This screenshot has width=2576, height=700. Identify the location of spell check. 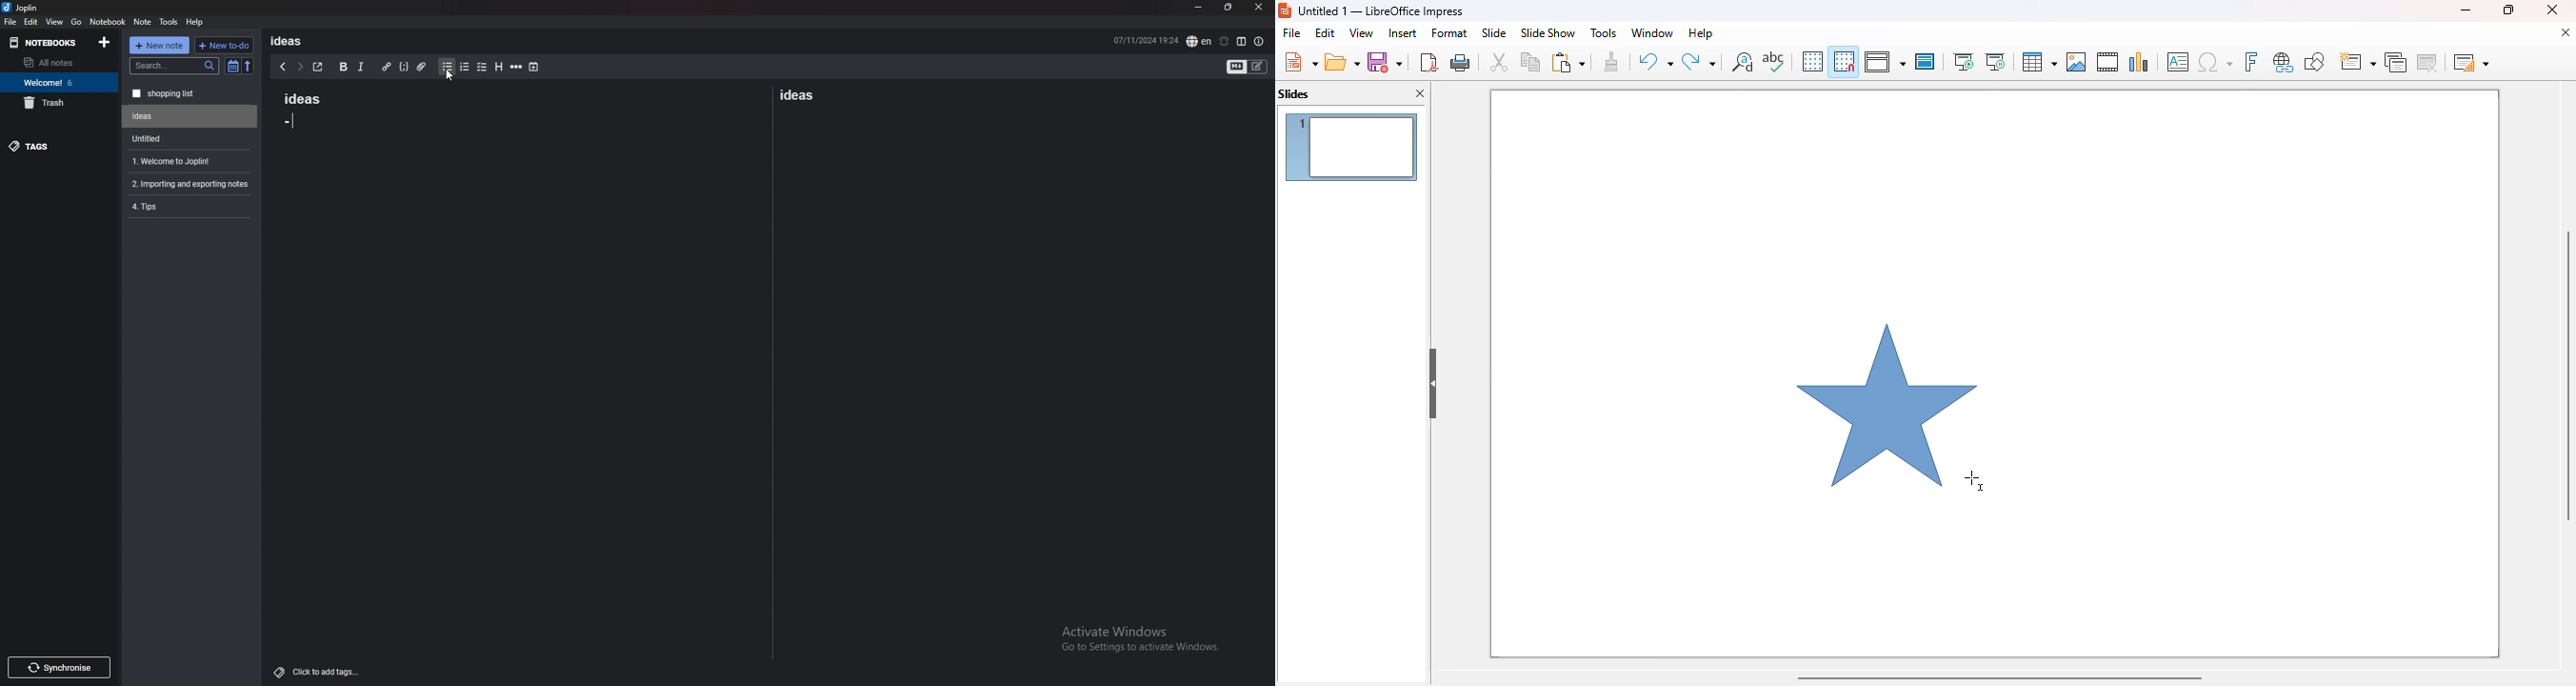
(1199, 41).